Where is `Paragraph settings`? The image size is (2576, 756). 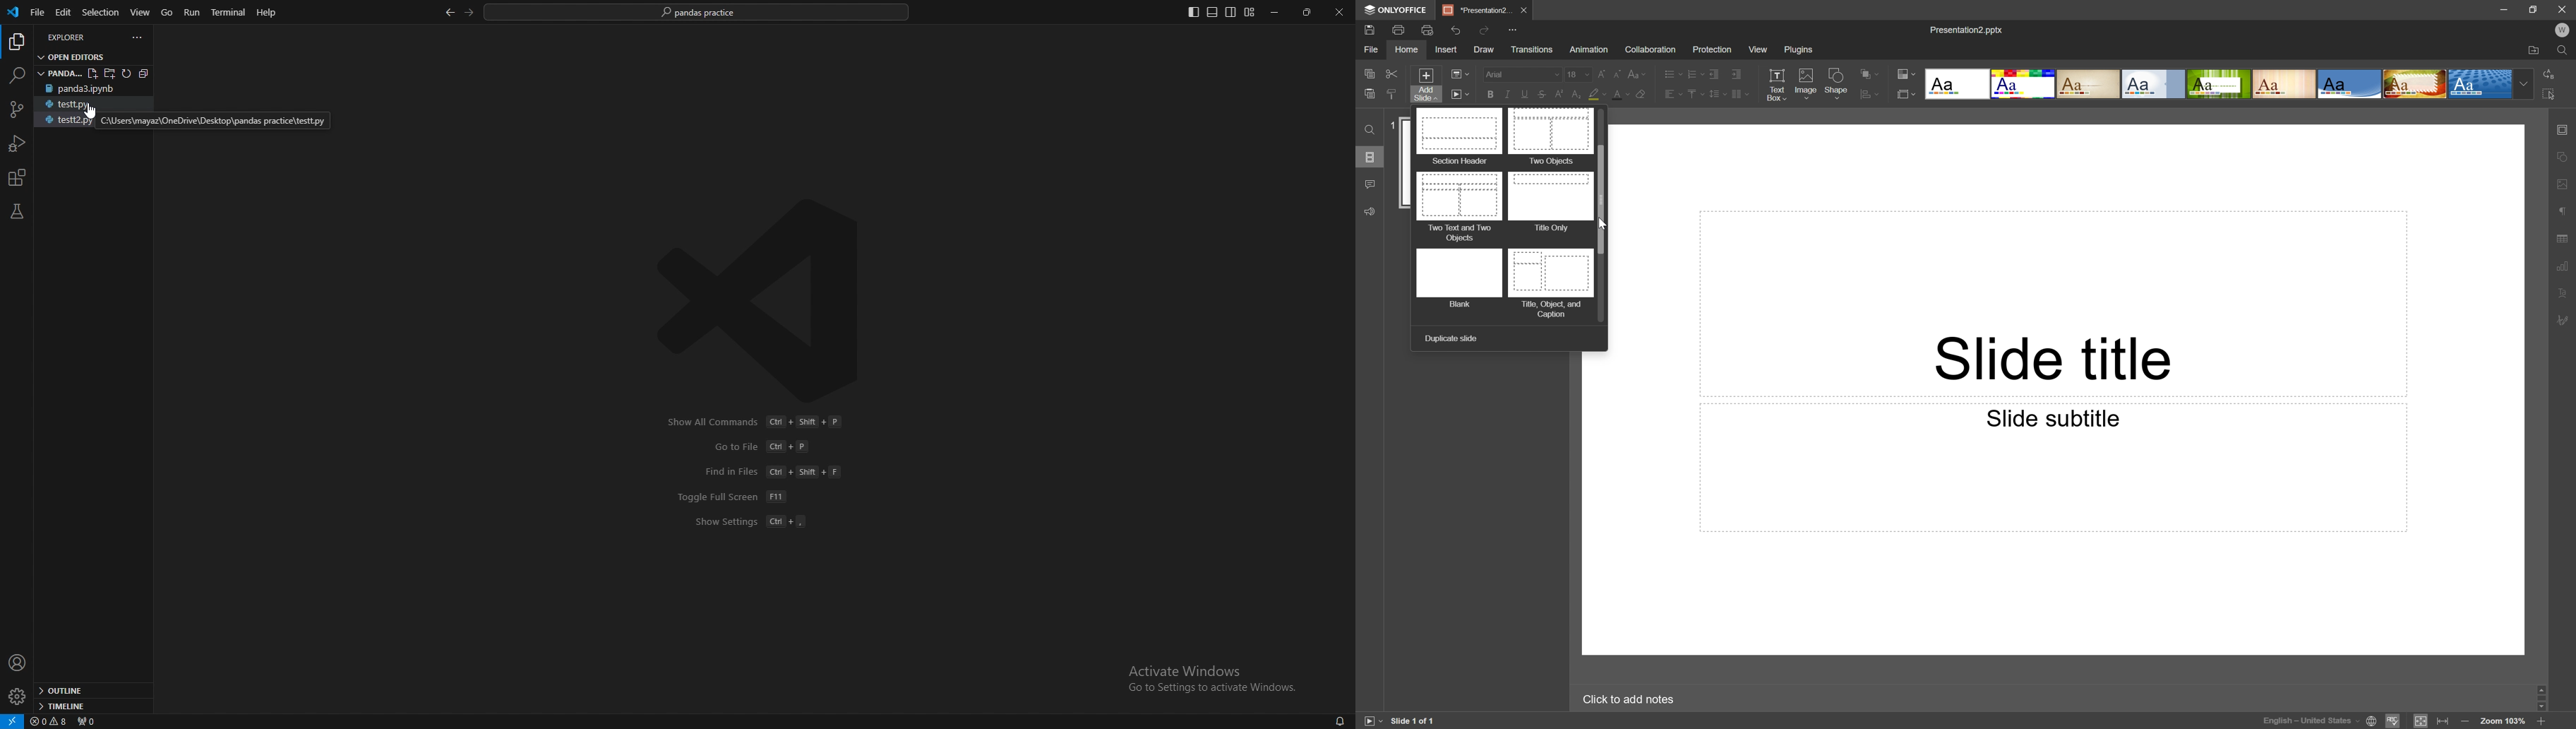
Paragraph settings is located at coordinates (2563, 209).